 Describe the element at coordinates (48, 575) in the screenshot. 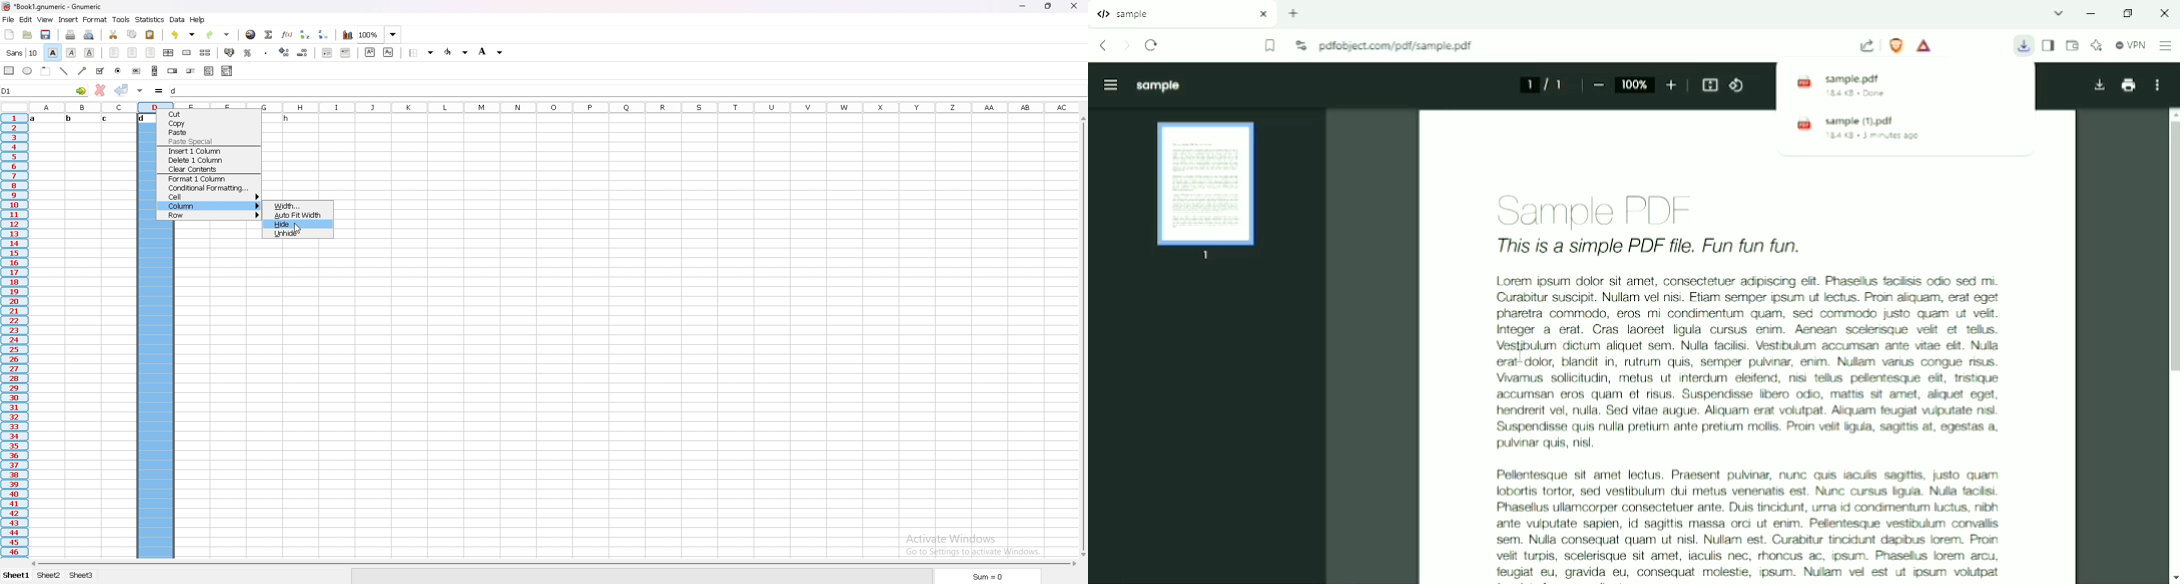

I see `sheet 2` at that location.